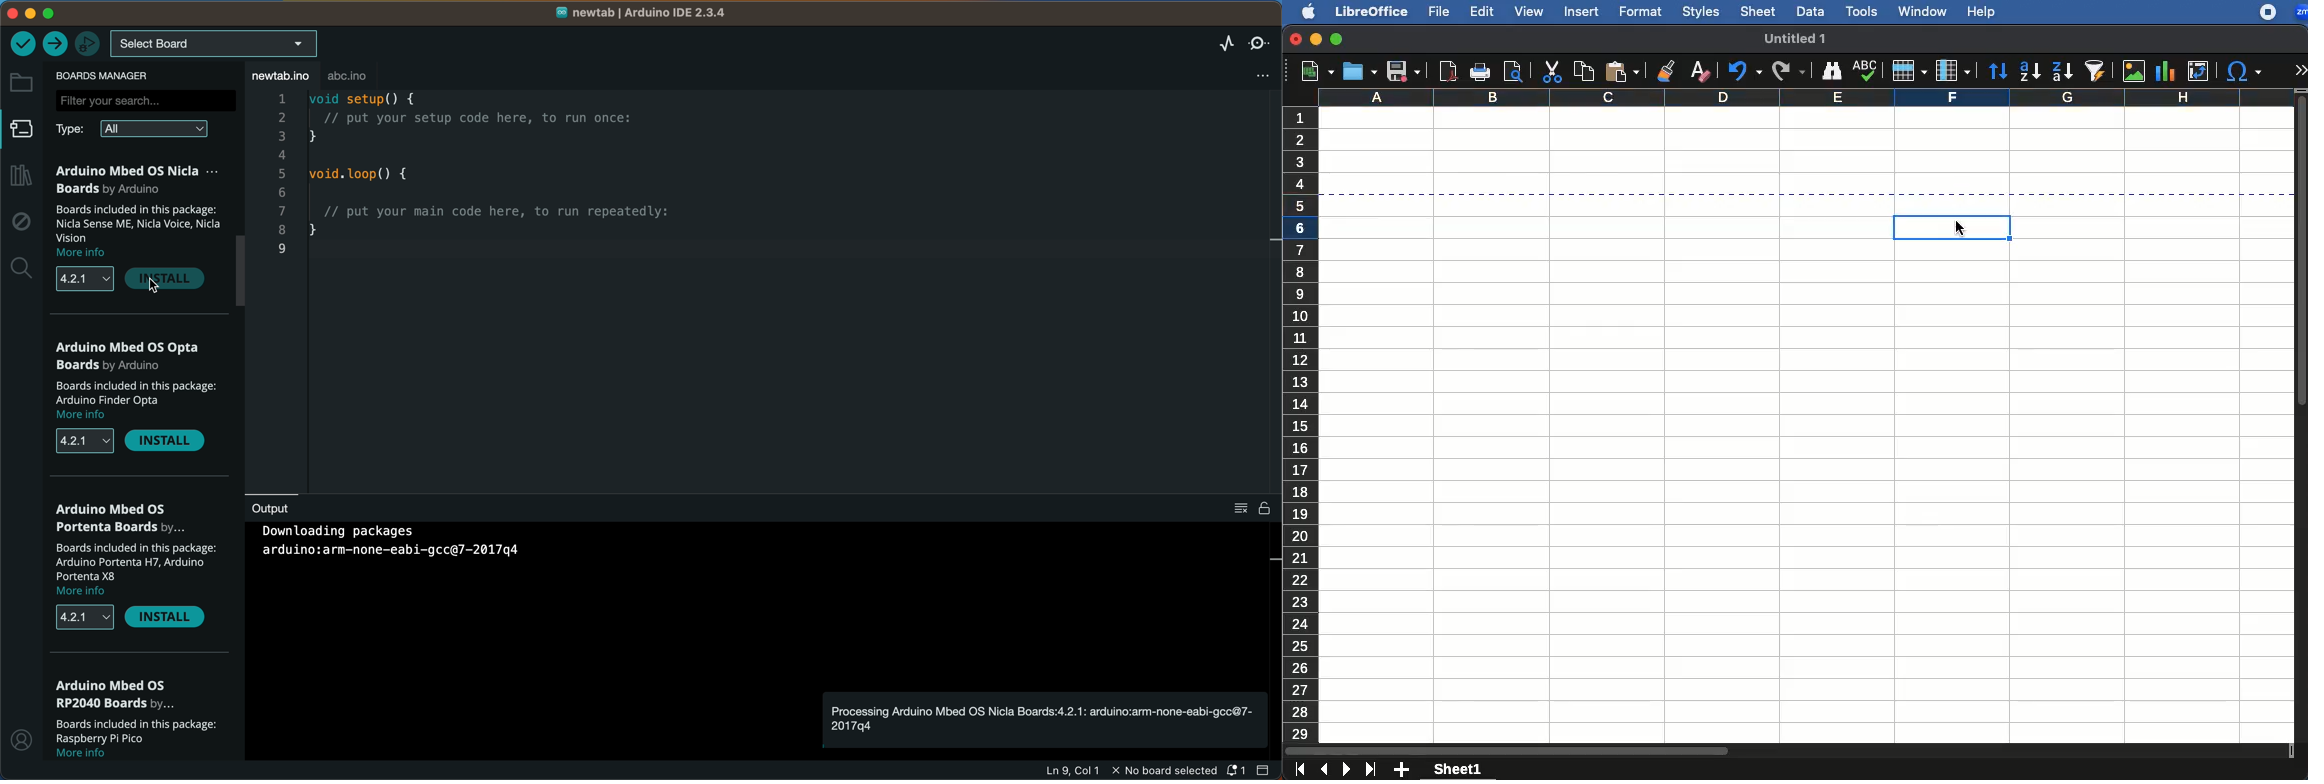  I want to click on save, so click(1404, 72).